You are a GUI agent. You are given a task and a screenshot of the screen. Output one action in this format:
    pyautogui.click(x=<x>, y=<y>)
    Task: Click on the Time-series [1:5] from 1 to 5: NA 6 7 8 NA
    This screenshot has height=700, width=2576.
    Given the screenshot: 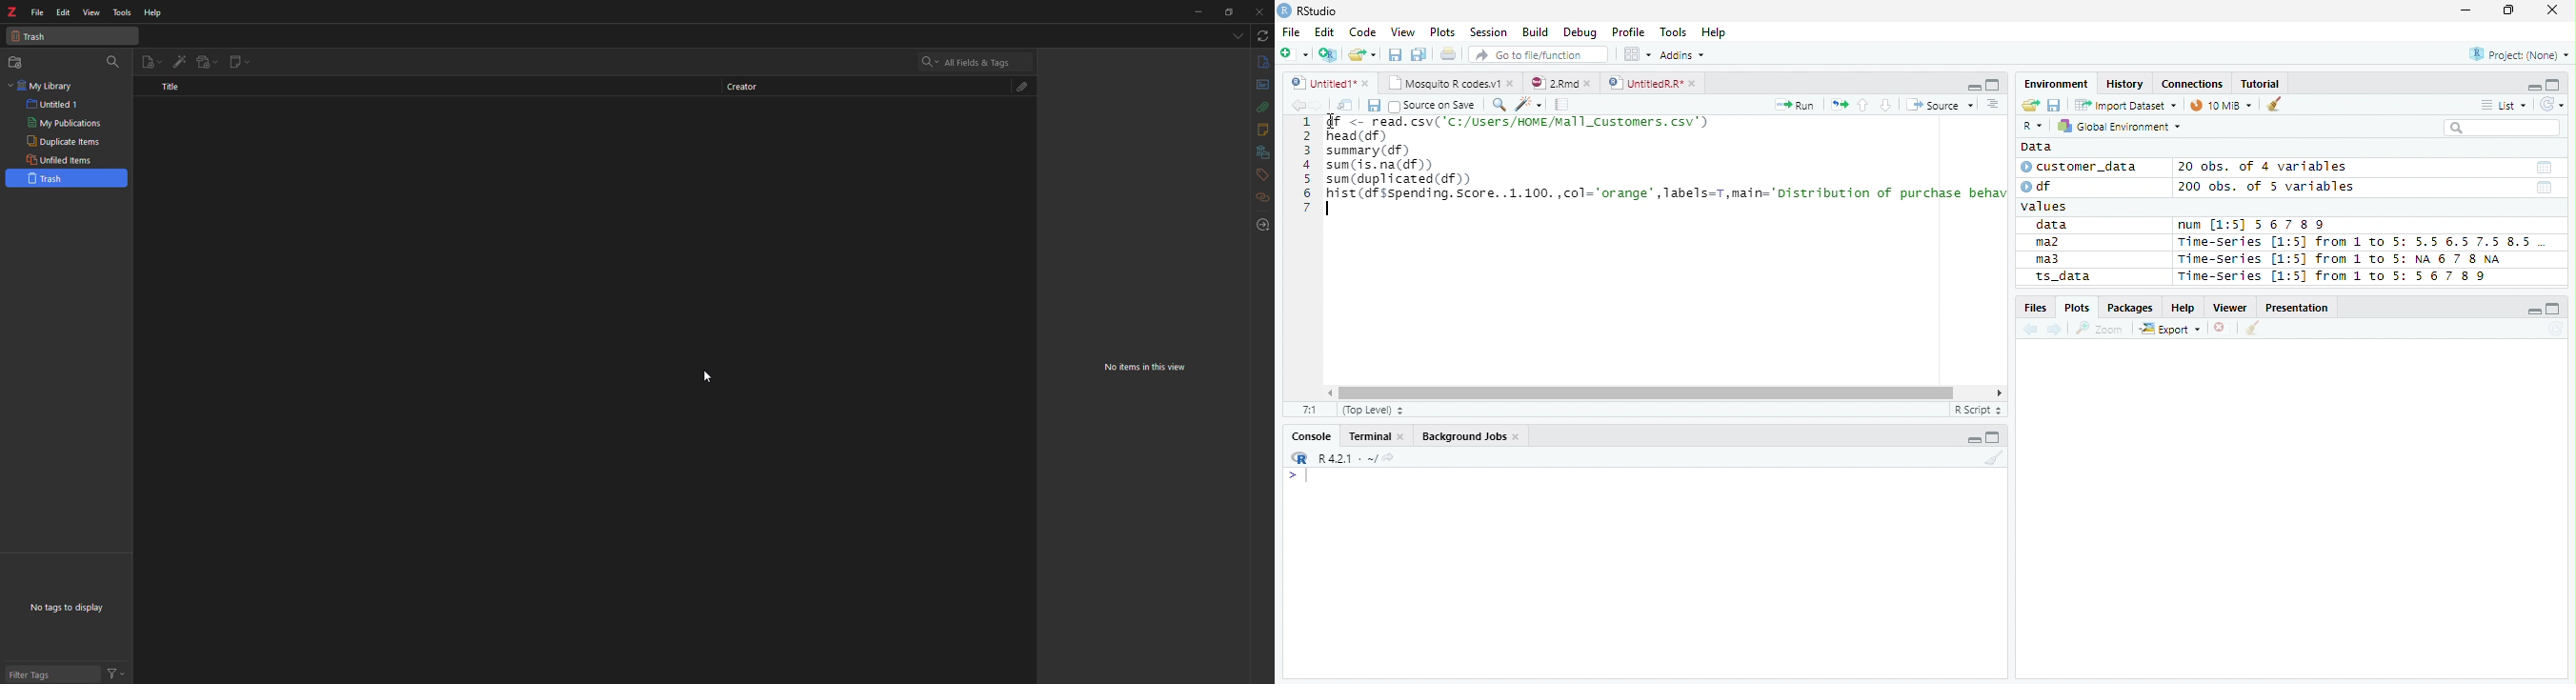 What is the action you would take?
    pyautogui.click(x=2347, y=260)
    